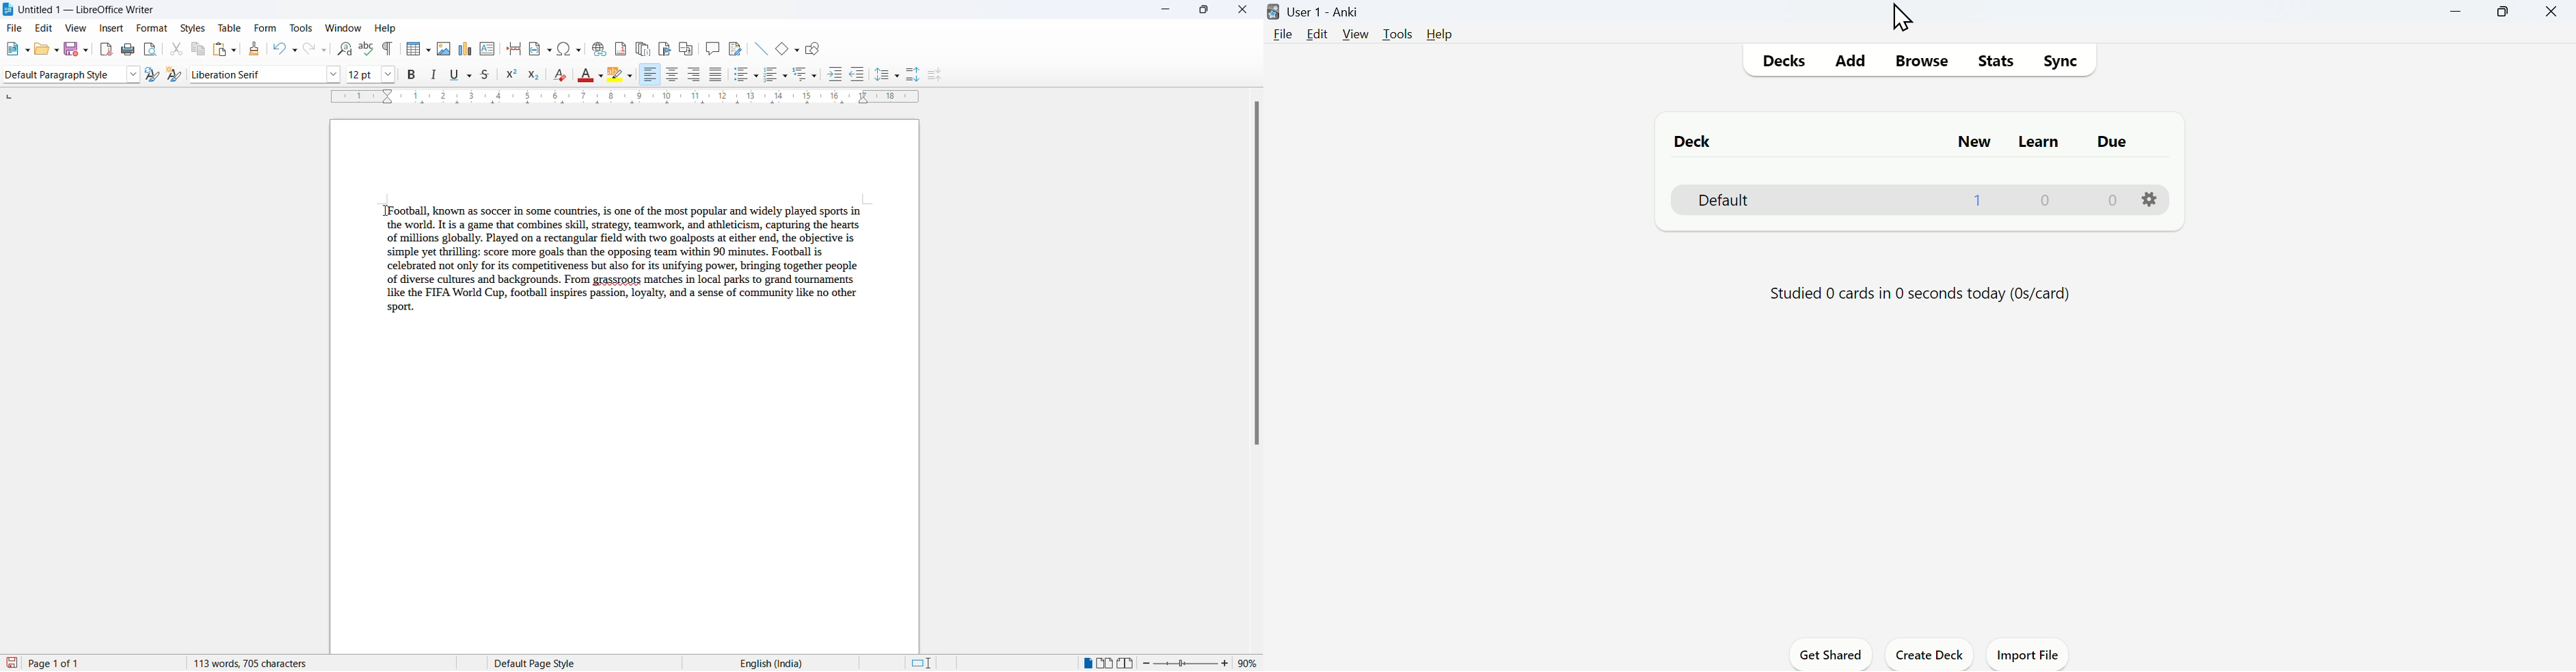 Image resolution: width=2576 pixels, height=672 pixels. What do you see at coordinates (193, 28) in the screenshot?
I see `styles` at bounding box center [193, 28].